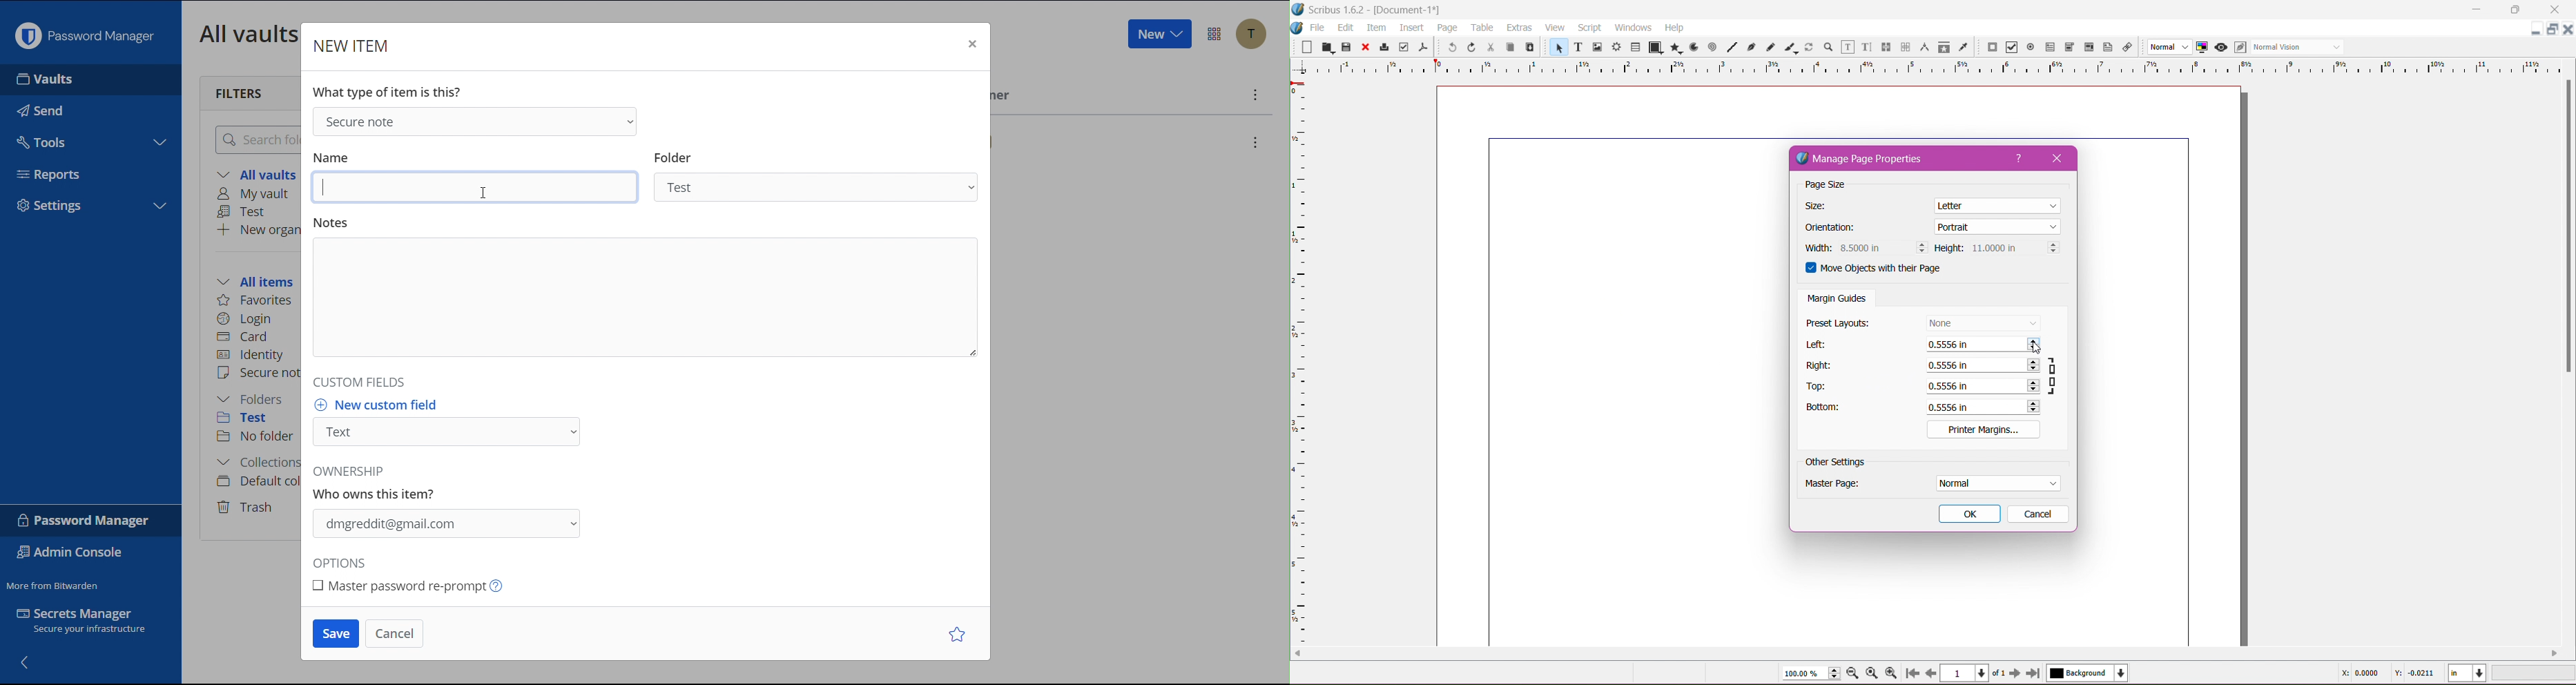  What do you see at coordinates (1983, 346) in the screenshot?
I see `Set left margin` at bounding box center [1983, 346].